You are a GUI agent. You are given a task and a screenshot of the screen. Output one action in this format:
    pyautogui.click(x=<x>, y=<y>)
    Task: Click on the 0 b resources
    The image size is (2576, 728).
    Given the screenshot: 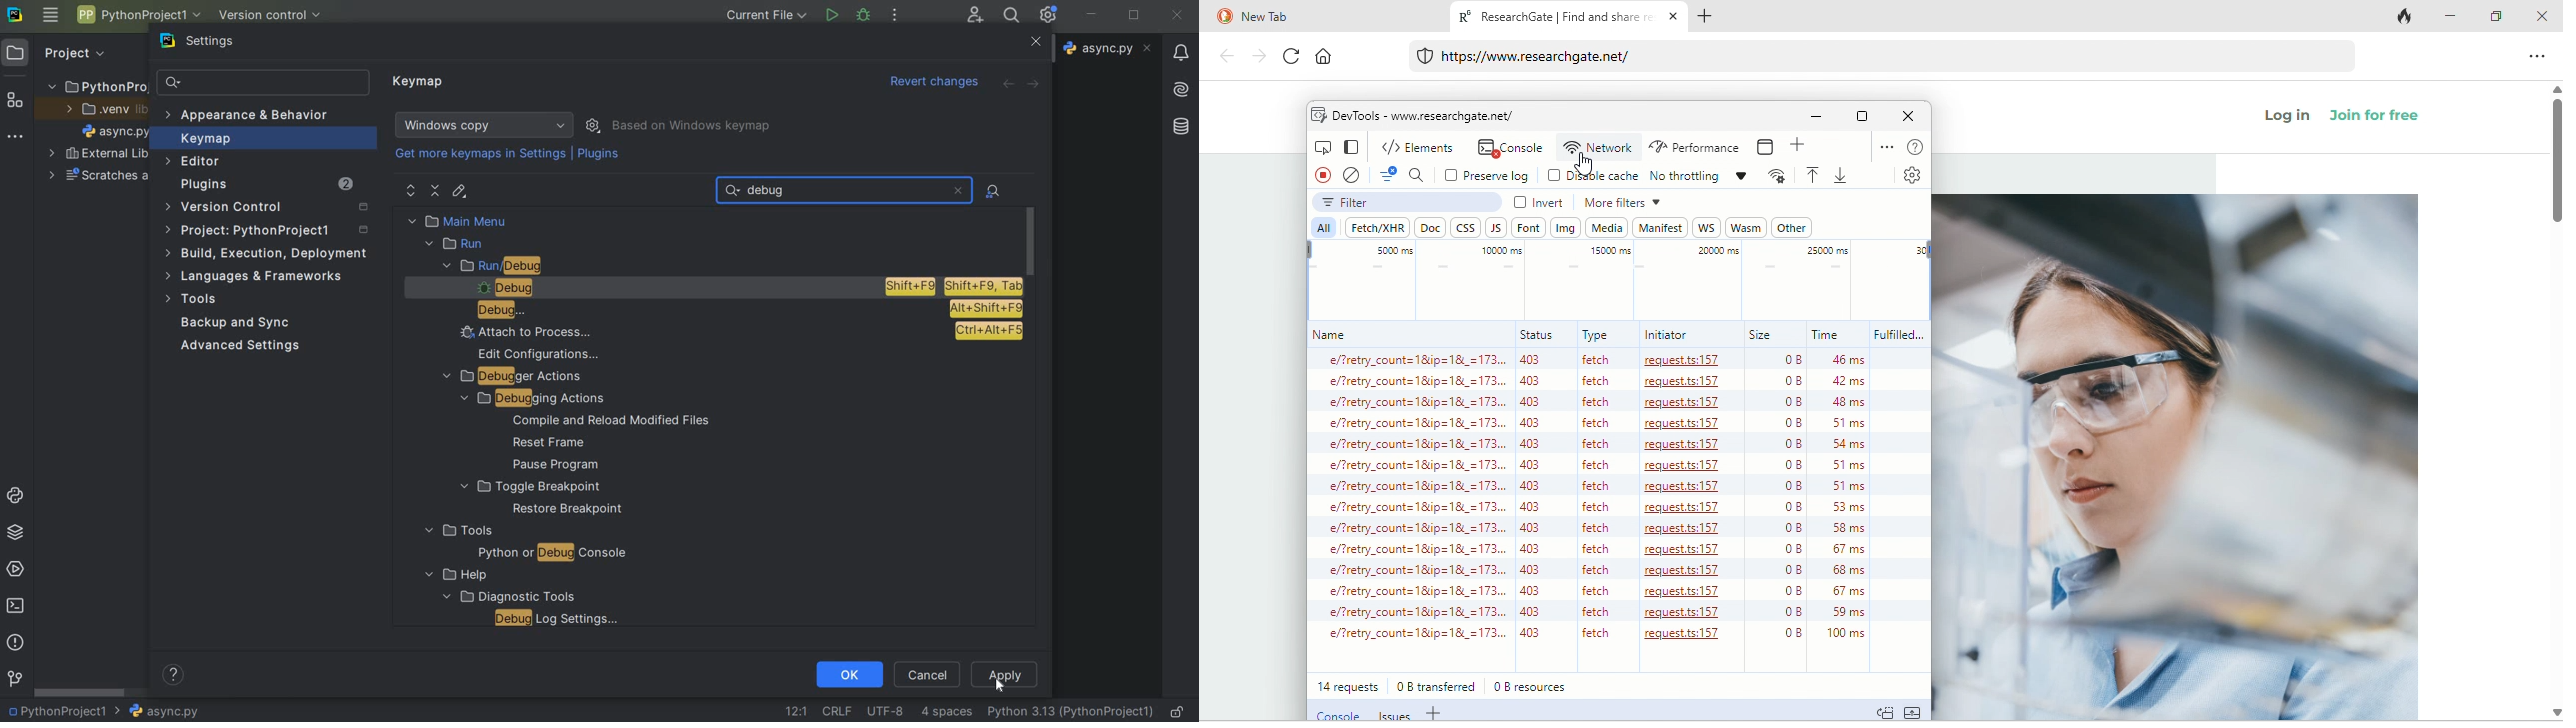 What is the action you would take?
    pyautogui.click(x=1535, y=686)
    